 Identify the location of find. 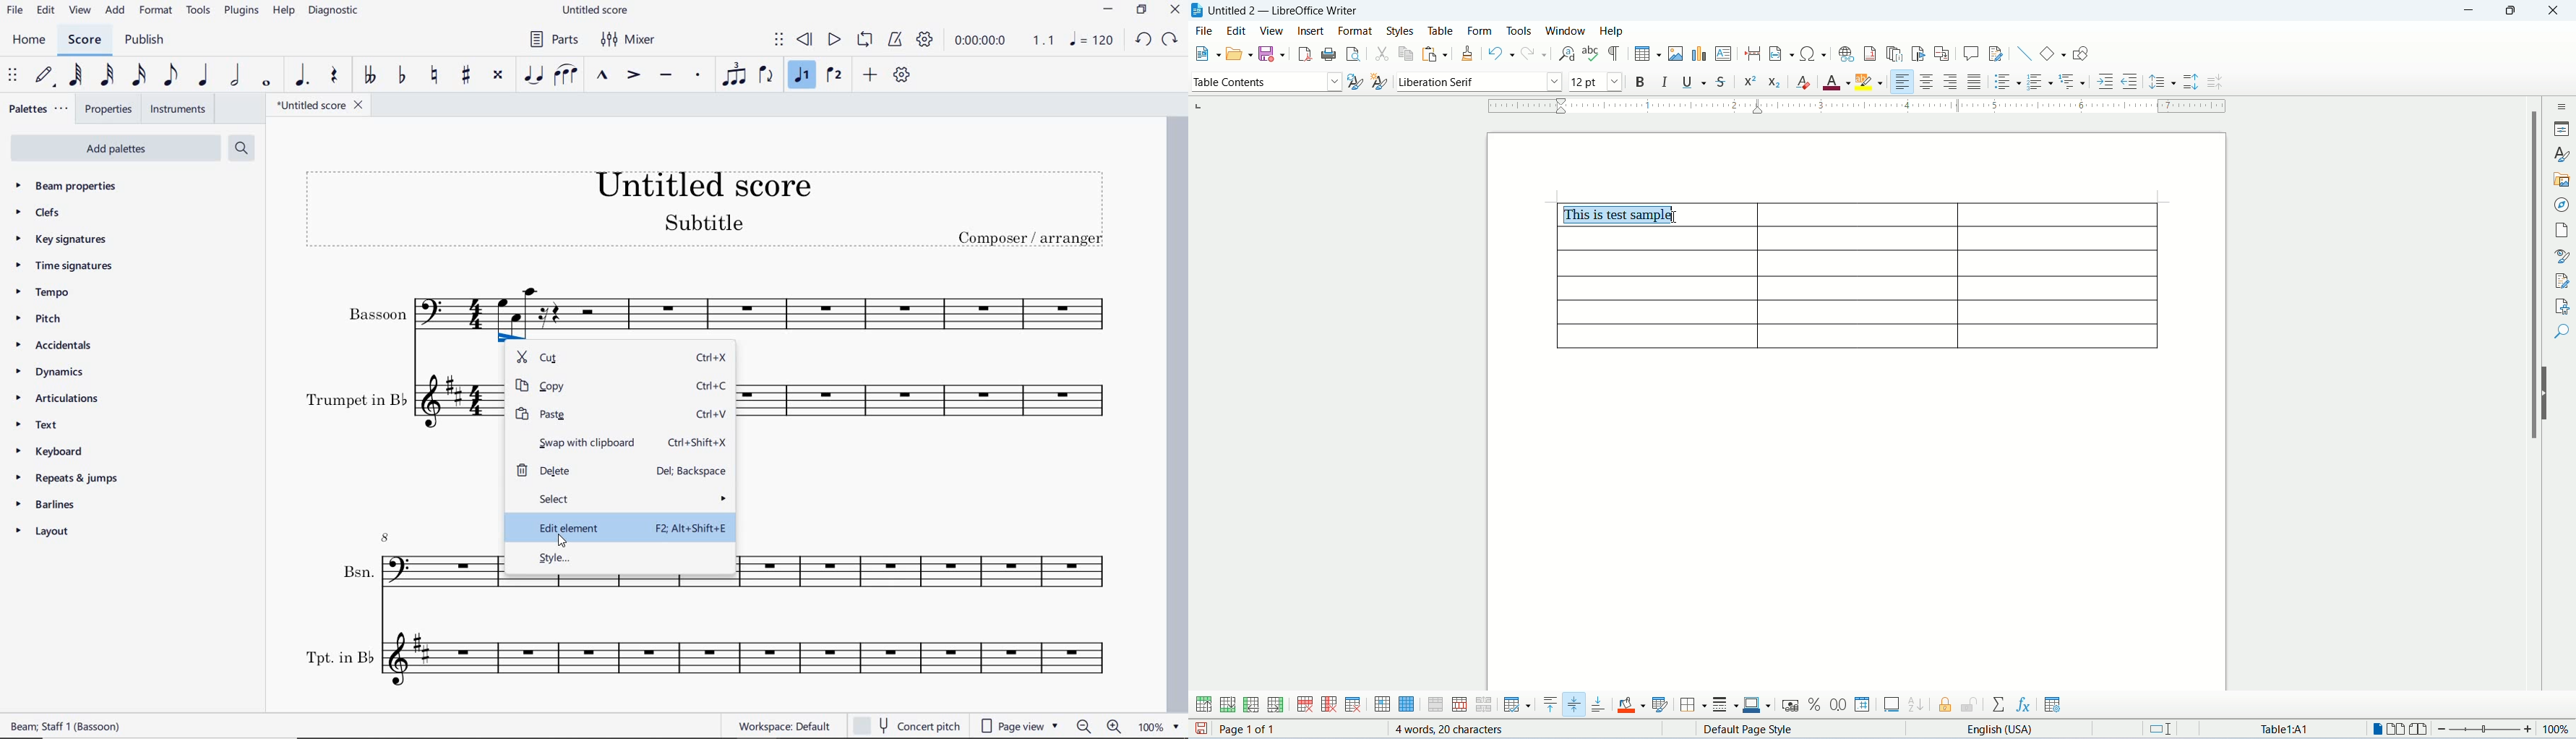
(2562, 332).